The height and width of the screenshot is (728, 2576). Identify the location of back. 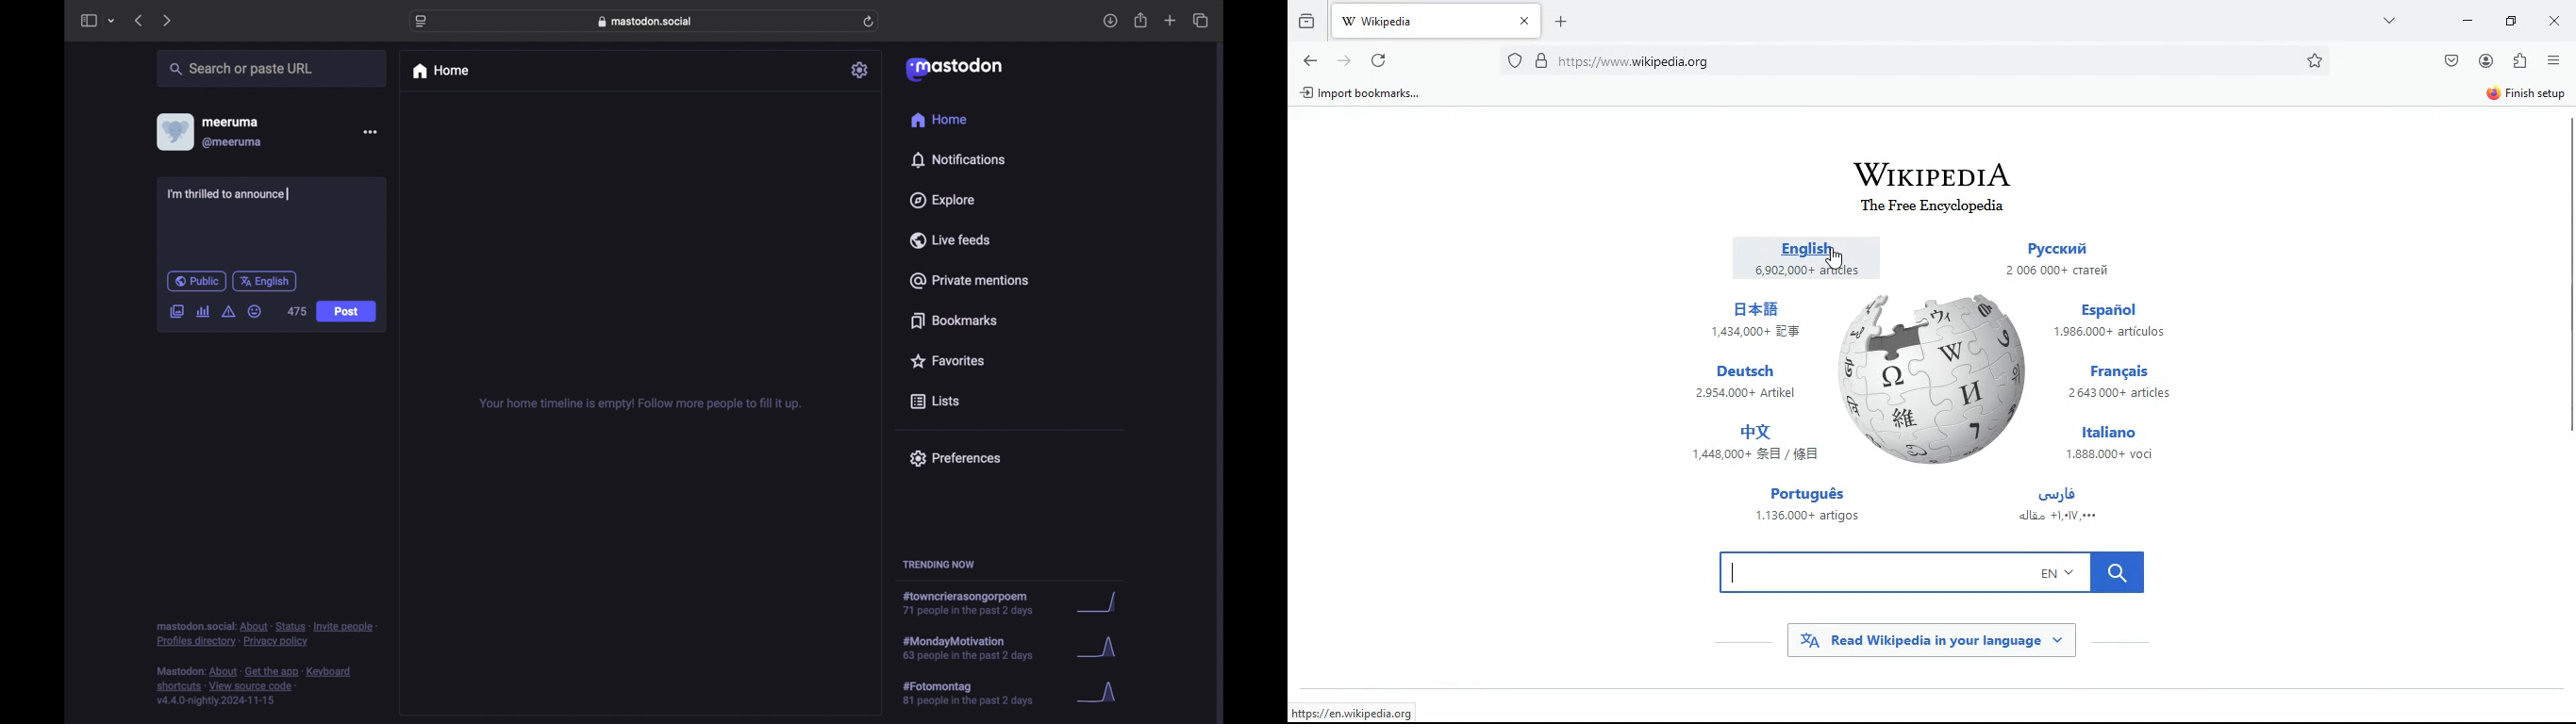
(1311, 62).